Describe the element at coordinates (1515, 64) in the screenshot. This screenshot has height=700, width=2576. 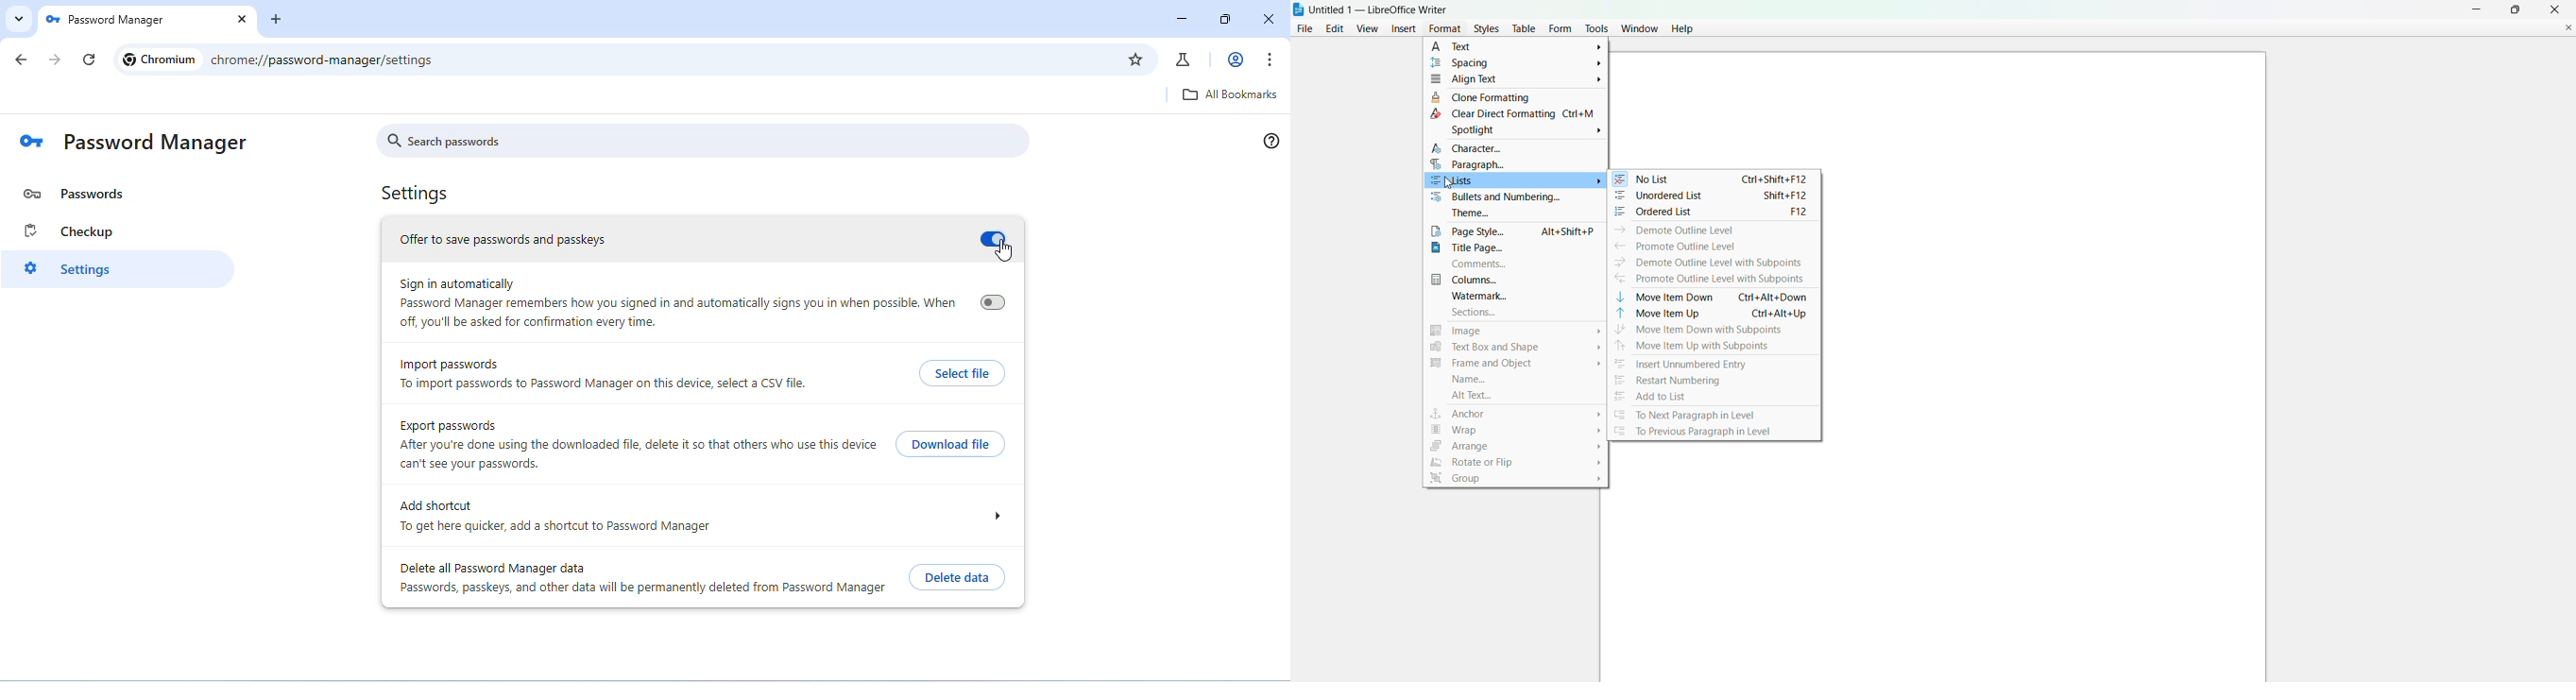
I see `spacing` at that location.